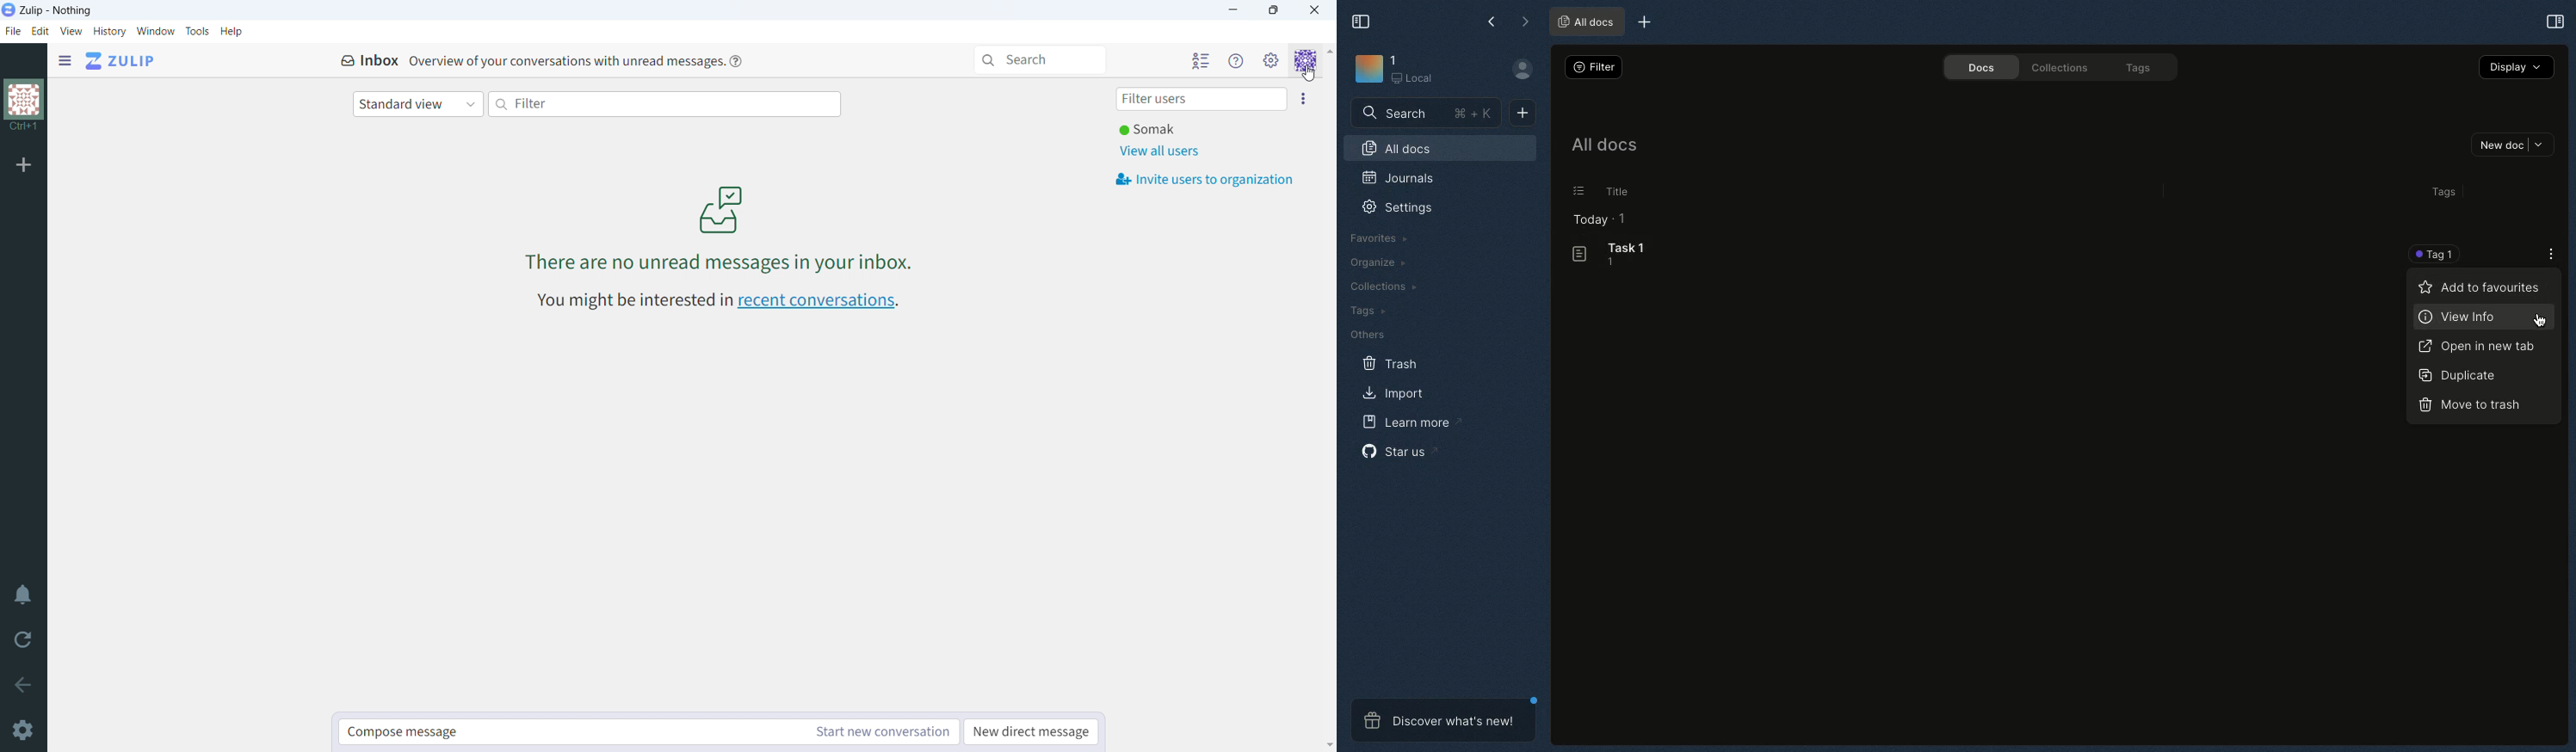 The image size is (2576, 756). What do you see at coordinates (1237, 60) in the screenshot?
I see `help menu` at bounding box center [1237, 60].